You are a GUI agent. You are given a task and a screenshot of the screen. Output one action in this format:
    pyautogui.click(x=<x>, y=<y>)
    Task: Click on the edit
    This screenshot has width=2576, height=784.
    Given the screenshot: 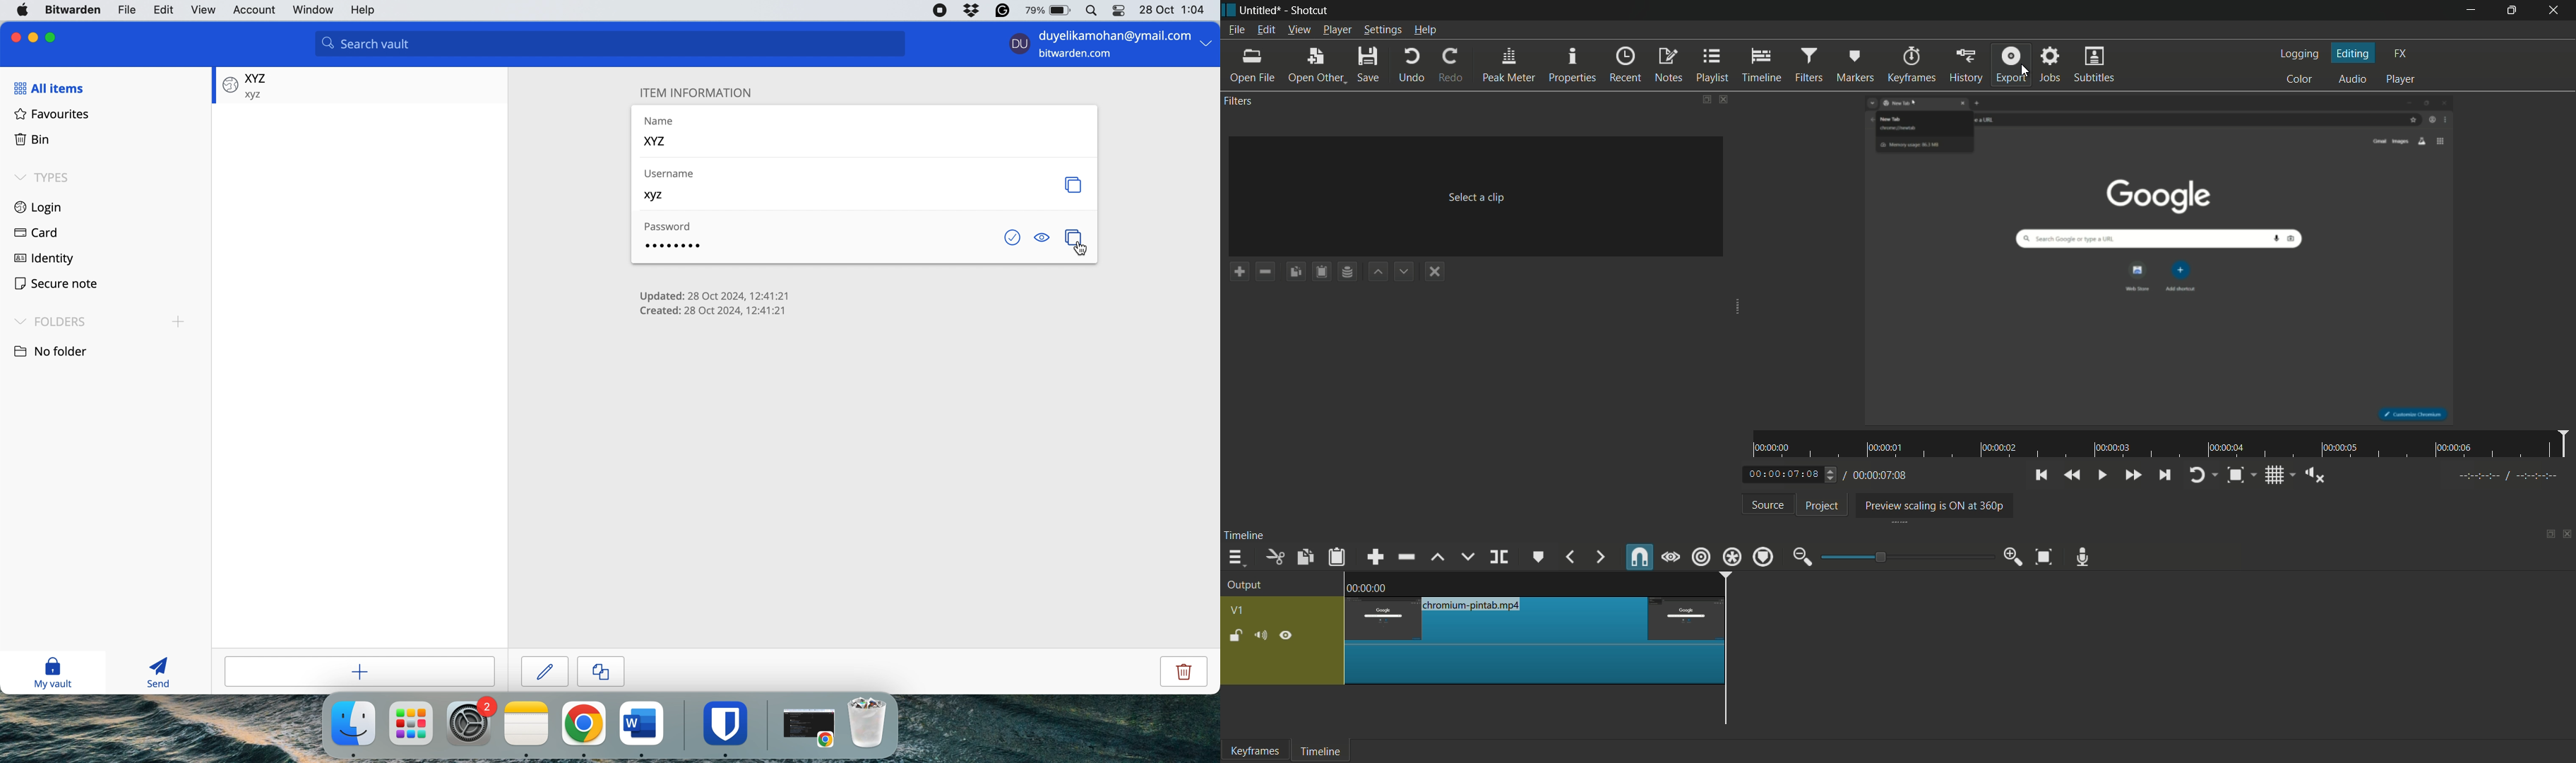 What is the action you would take?
    pyautogui.click(x=546, y=670)
    